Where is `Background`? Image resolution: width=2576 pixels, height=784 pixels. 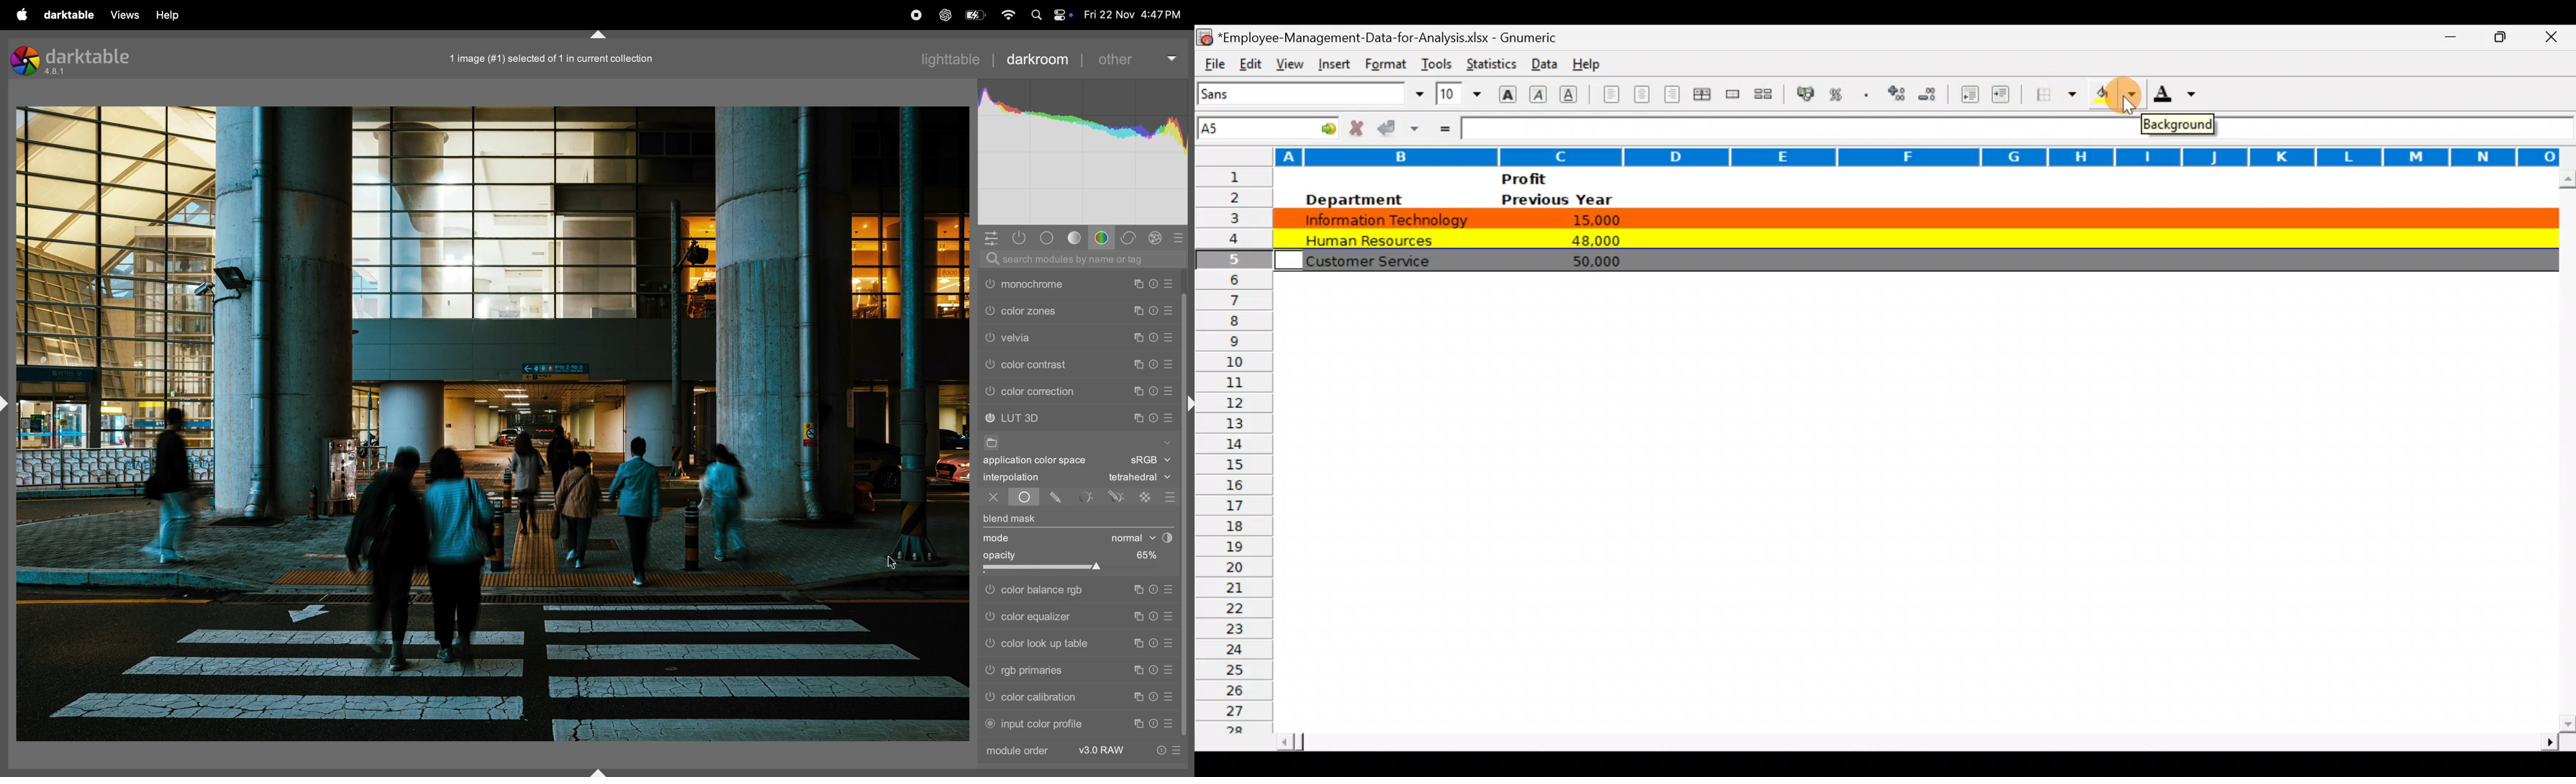 Background is located at coordinates (2114, 99).